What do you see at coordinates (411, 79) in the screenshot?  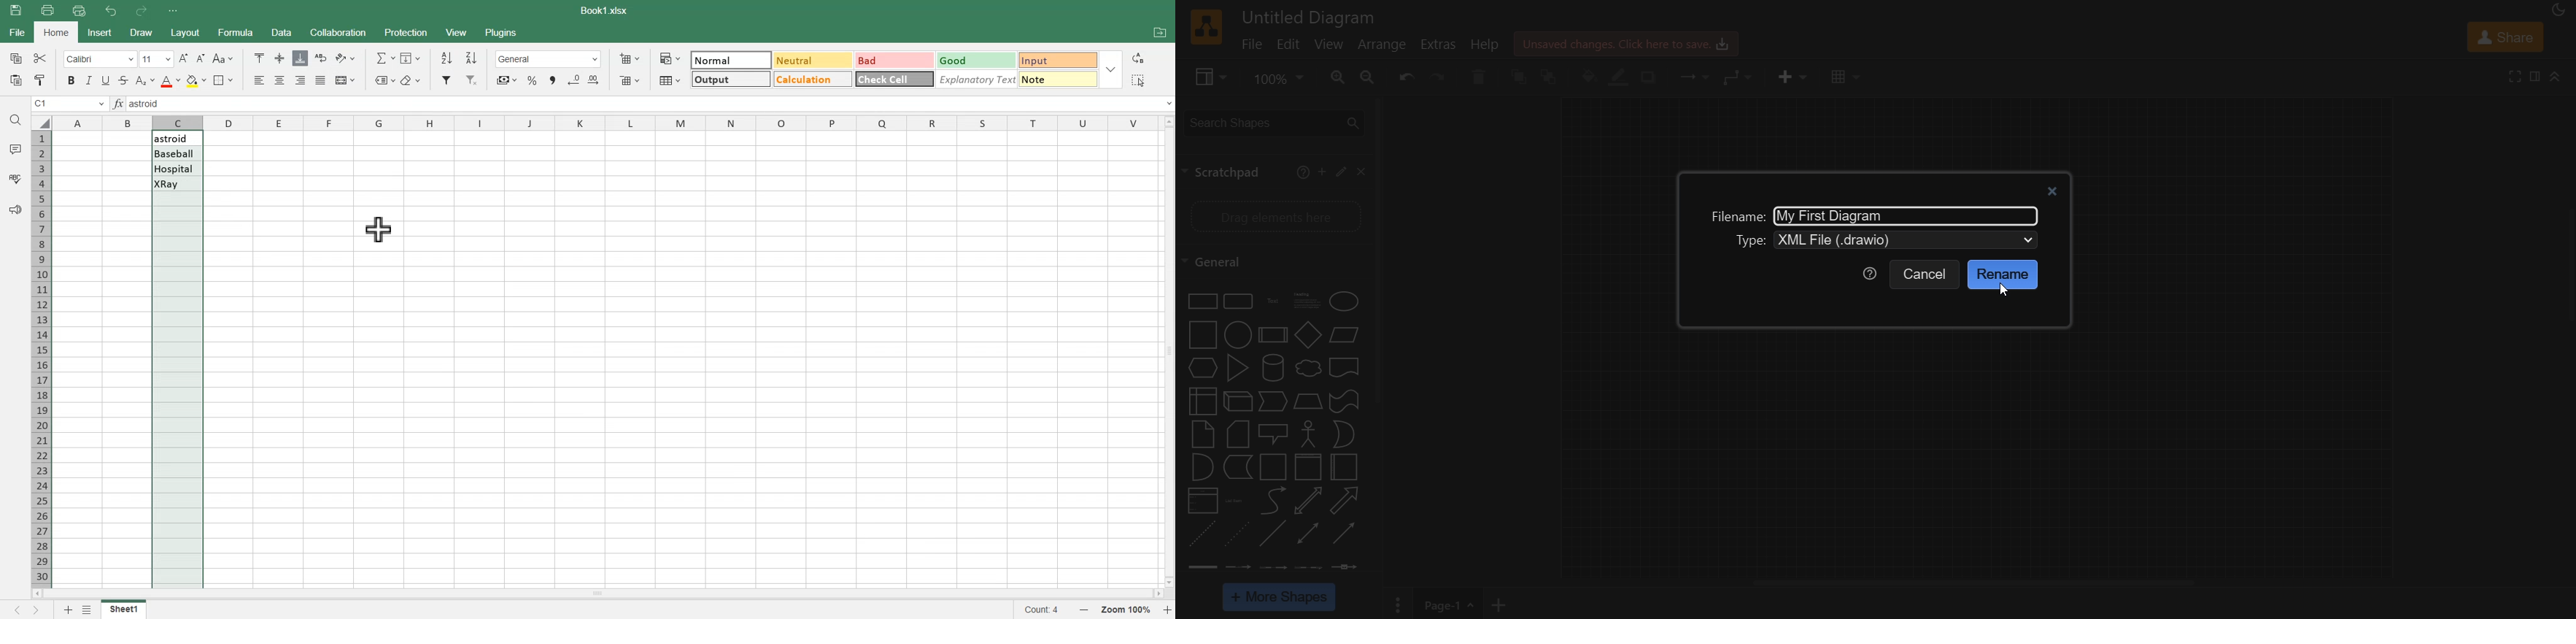 I see `Erase` at bounding box center [411, 79].